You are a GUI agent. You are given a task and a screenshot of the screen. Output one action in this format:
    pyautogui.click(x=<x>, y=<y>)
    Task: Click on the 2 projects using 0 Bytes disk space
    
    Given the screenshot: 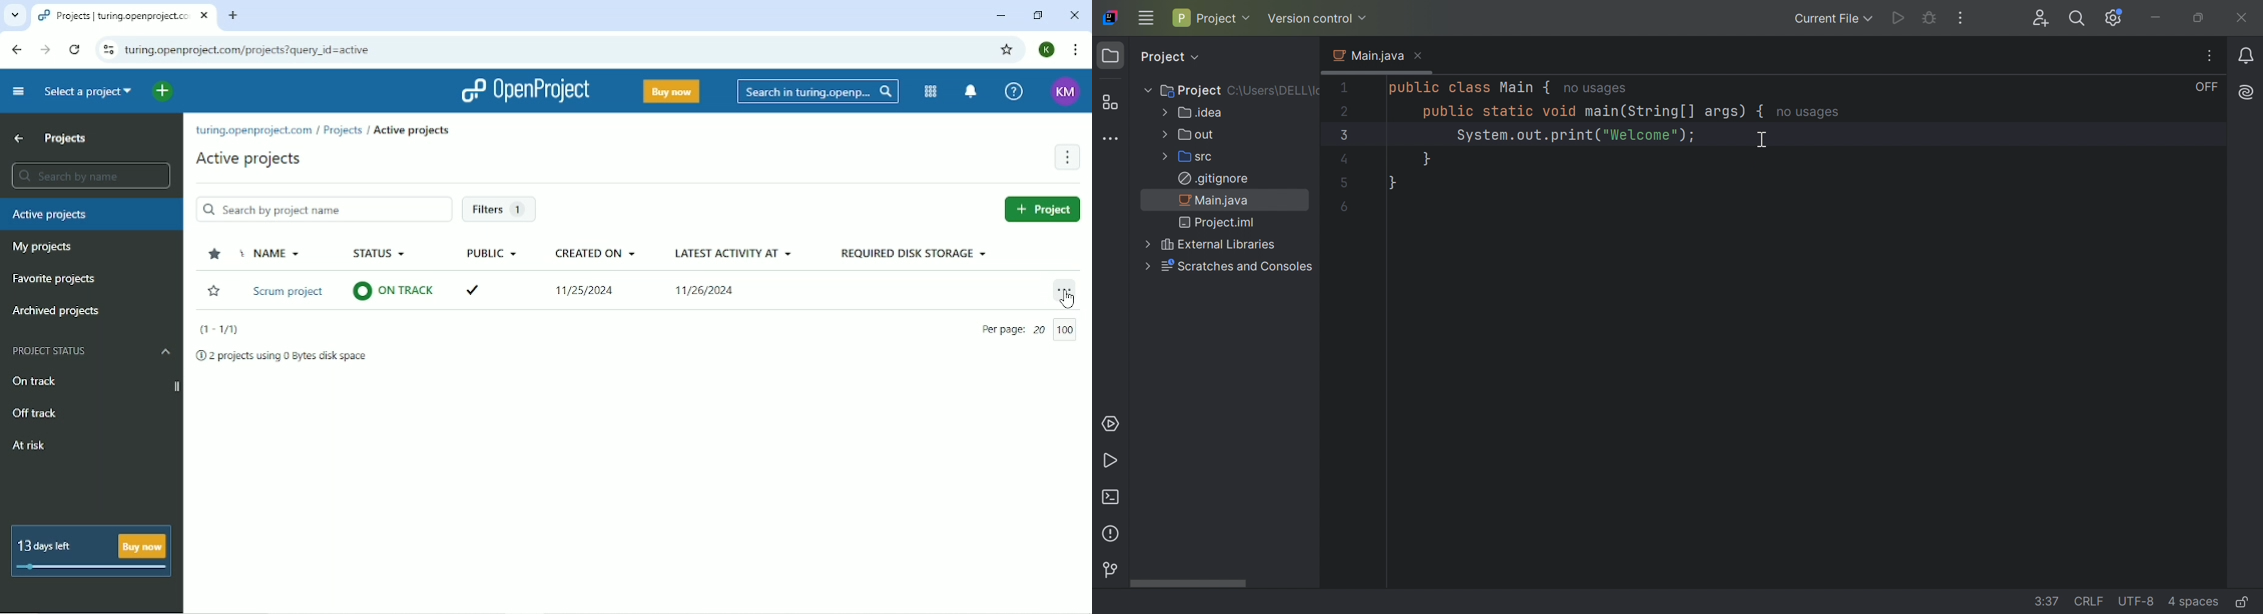 What is the action you would take?
    pyautogui.click(x=284, y=356)
    